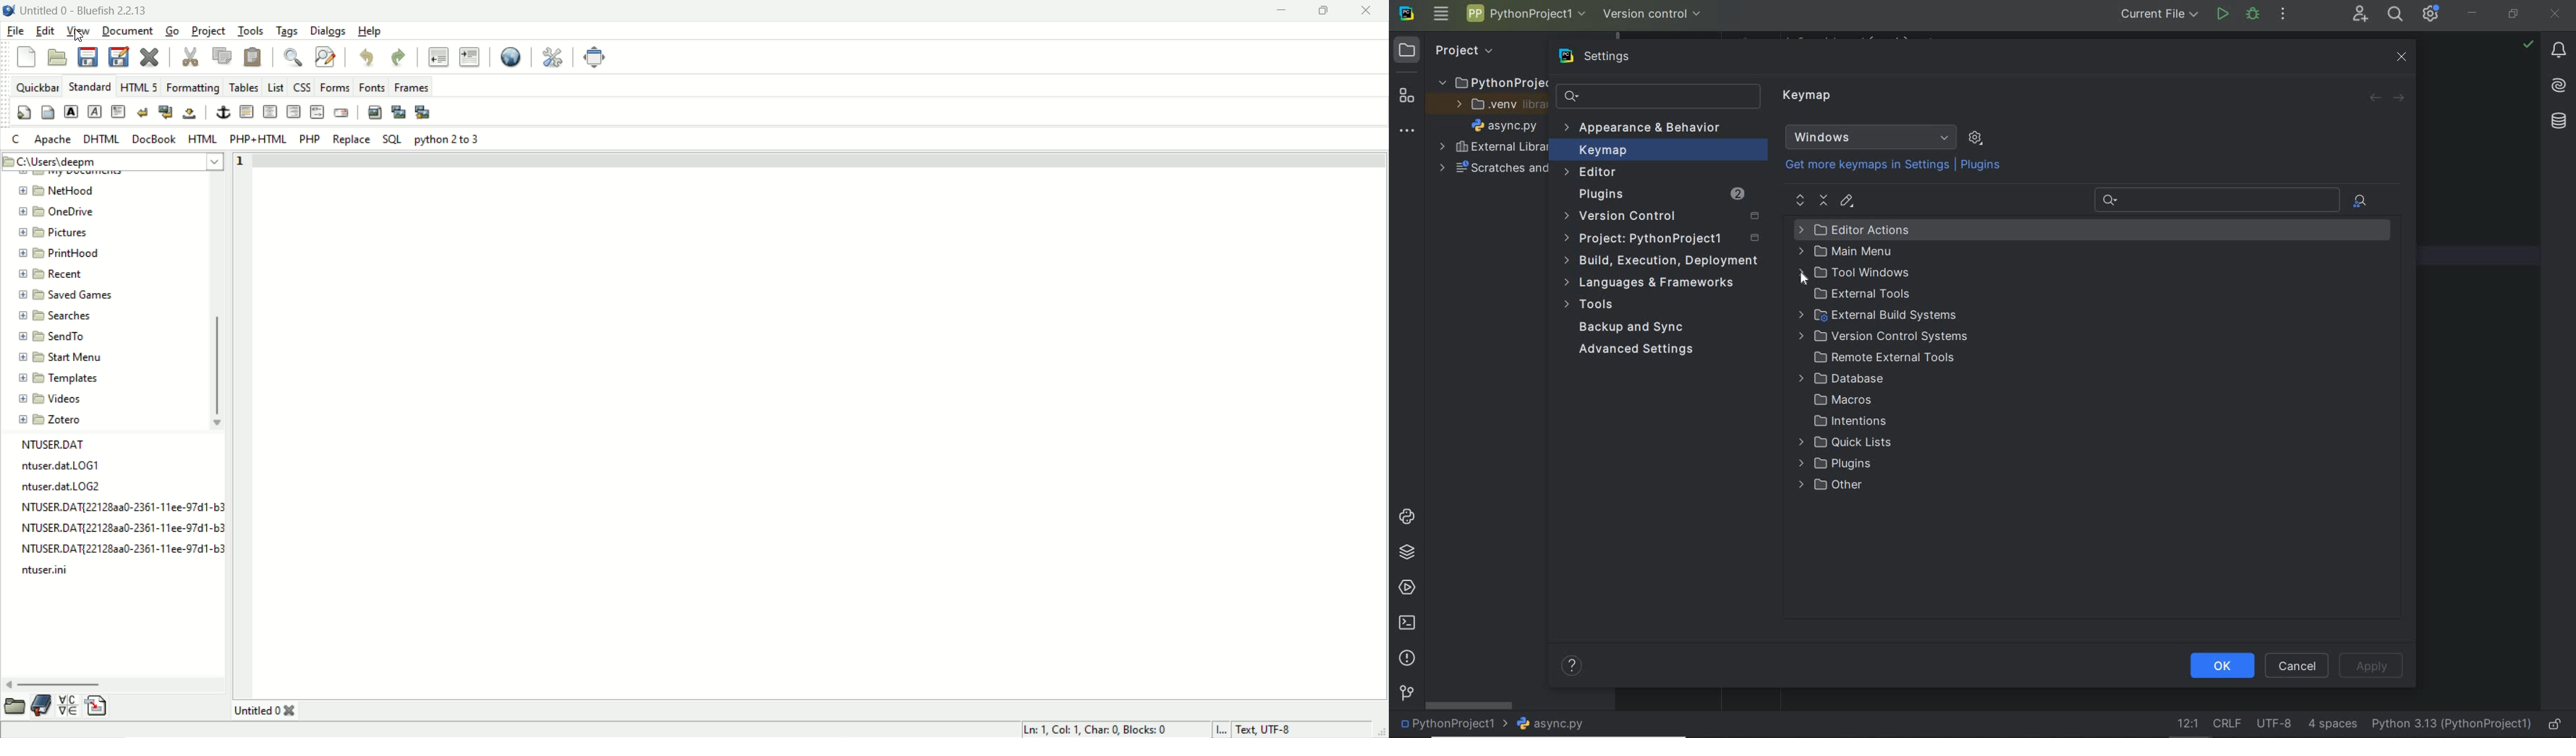 Image resolution: width=2576 pixels, height=756 pixels. I want to click on break, so click(141, 111).